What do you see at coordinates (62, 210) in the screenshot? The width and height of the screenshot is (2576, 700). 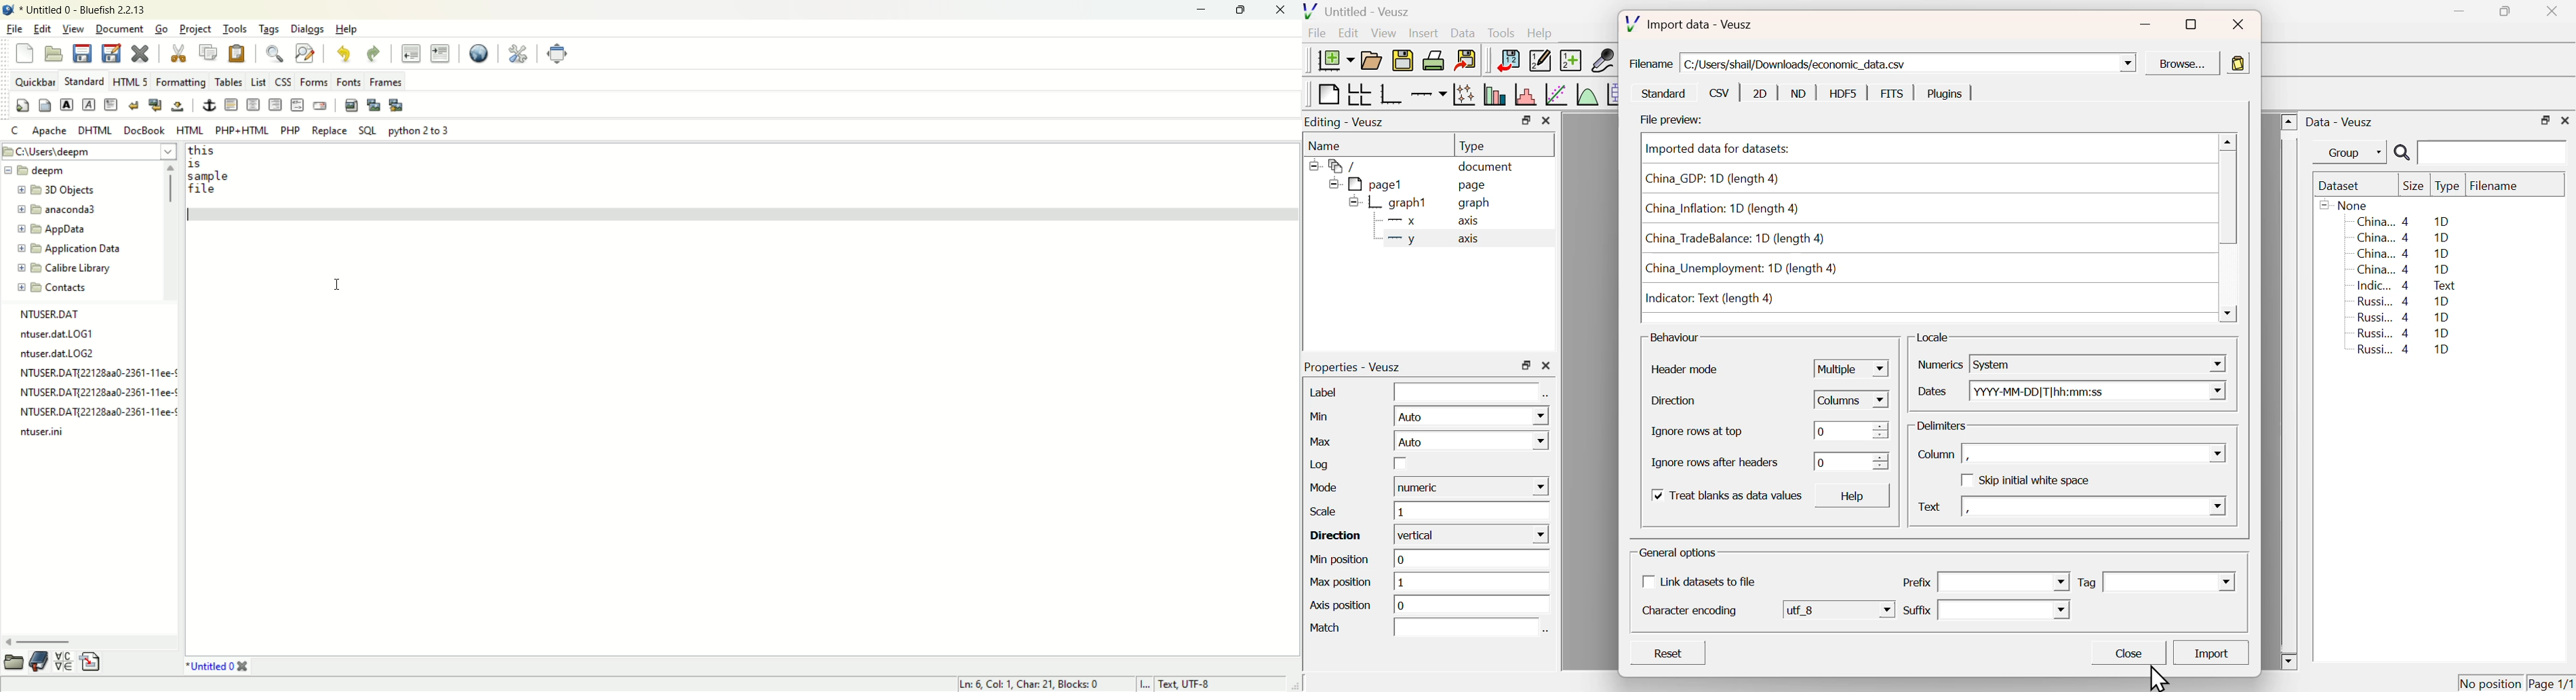 I see `anaconda` at bounding box center [62, 210].